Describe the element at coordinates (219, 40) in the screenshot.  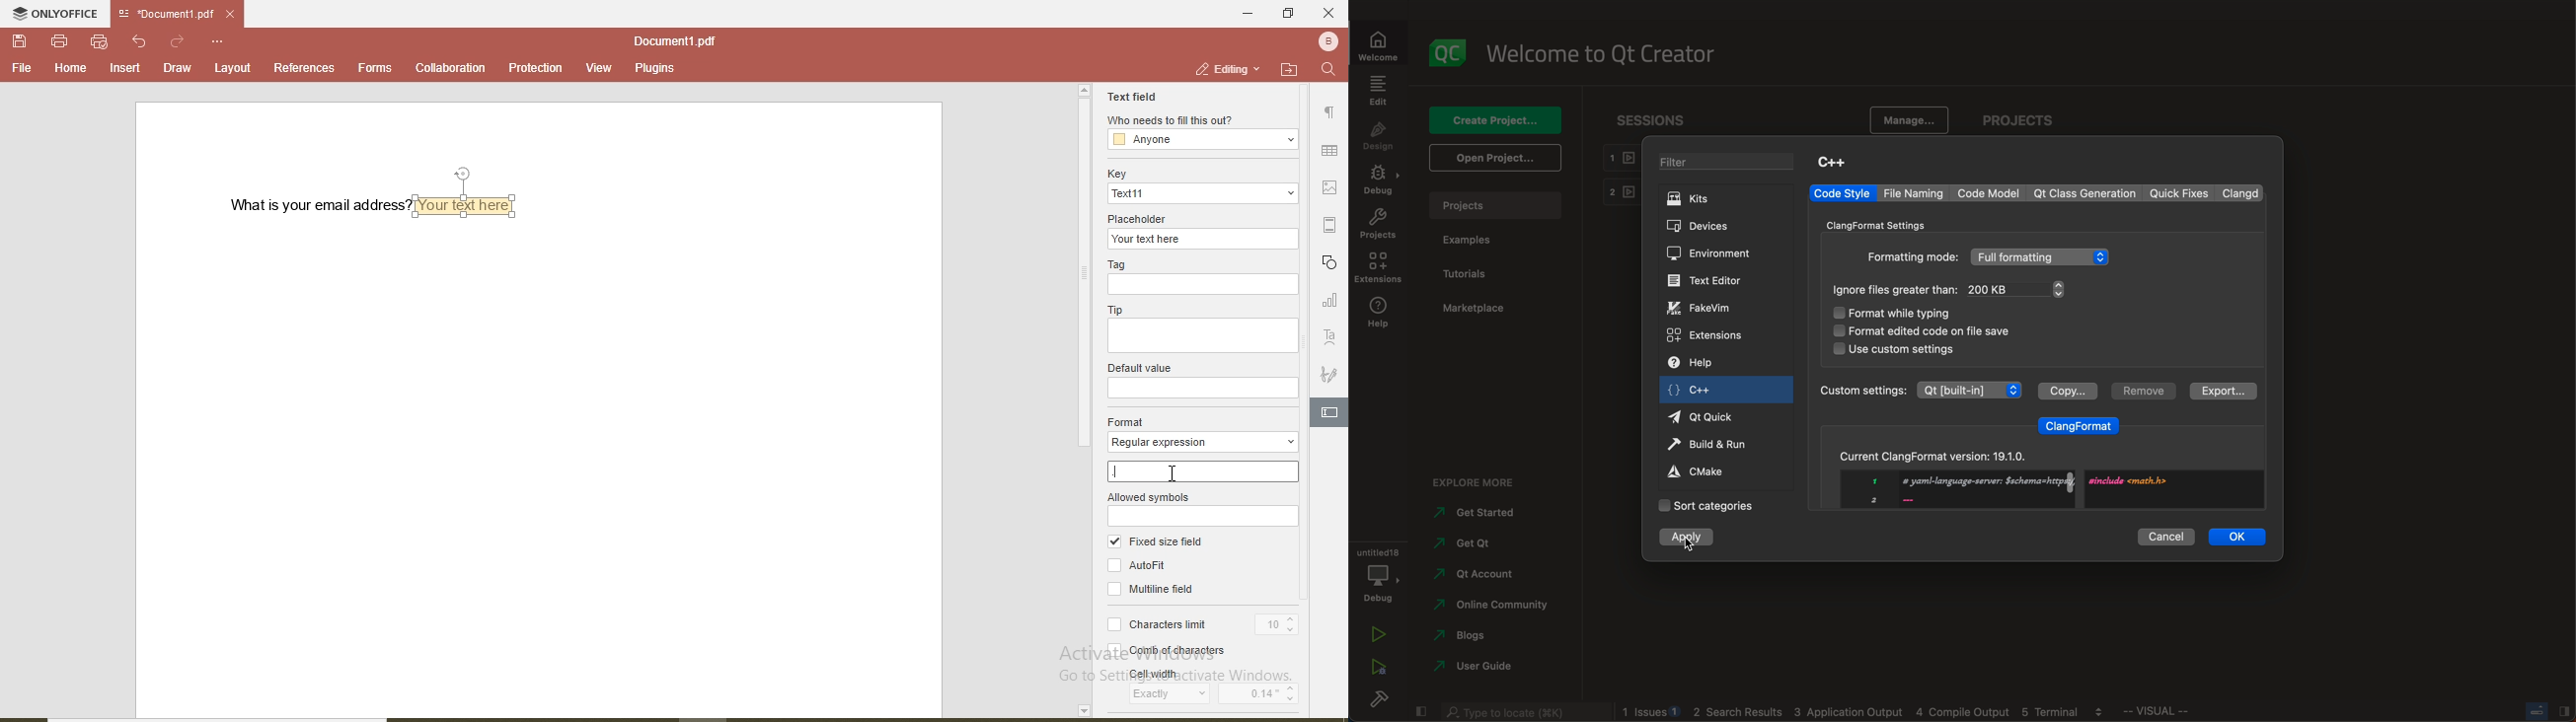
I see `customise quick access toolbar` at that location.